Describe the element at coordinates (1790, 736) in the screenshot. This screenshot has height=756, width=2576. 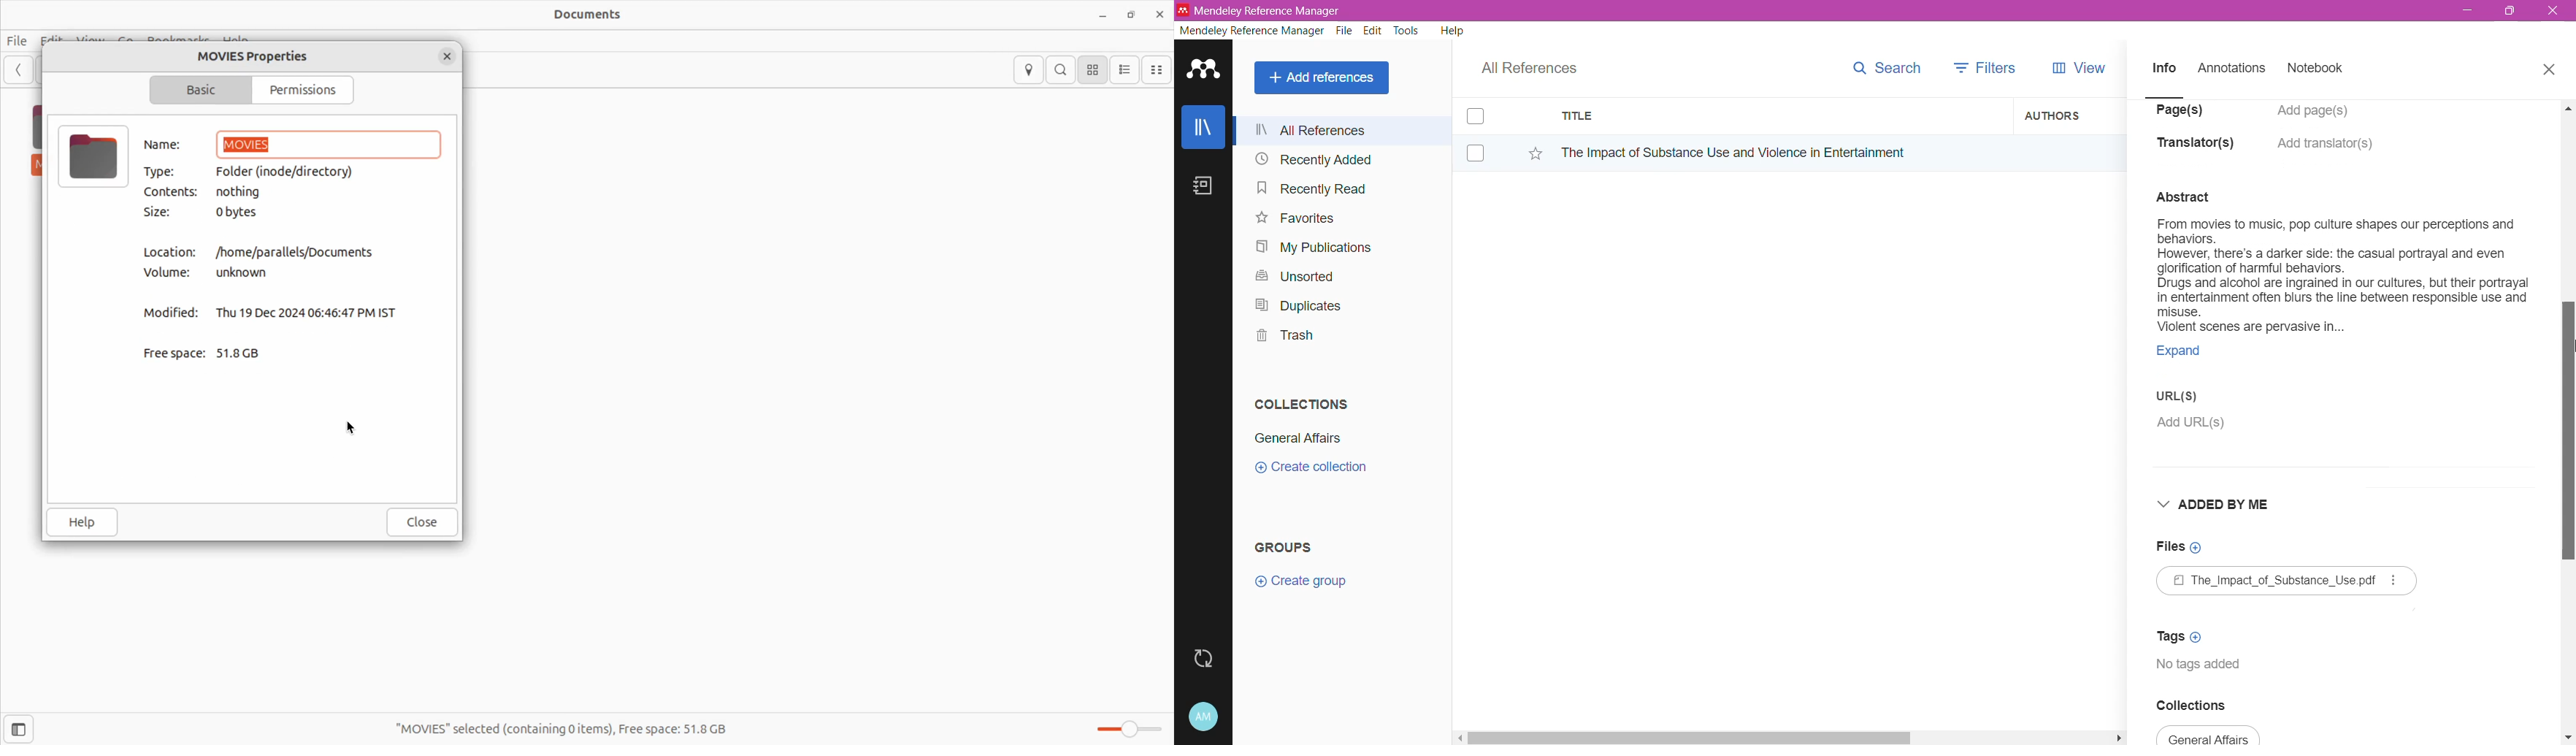
I see `scroll bar` at that location.